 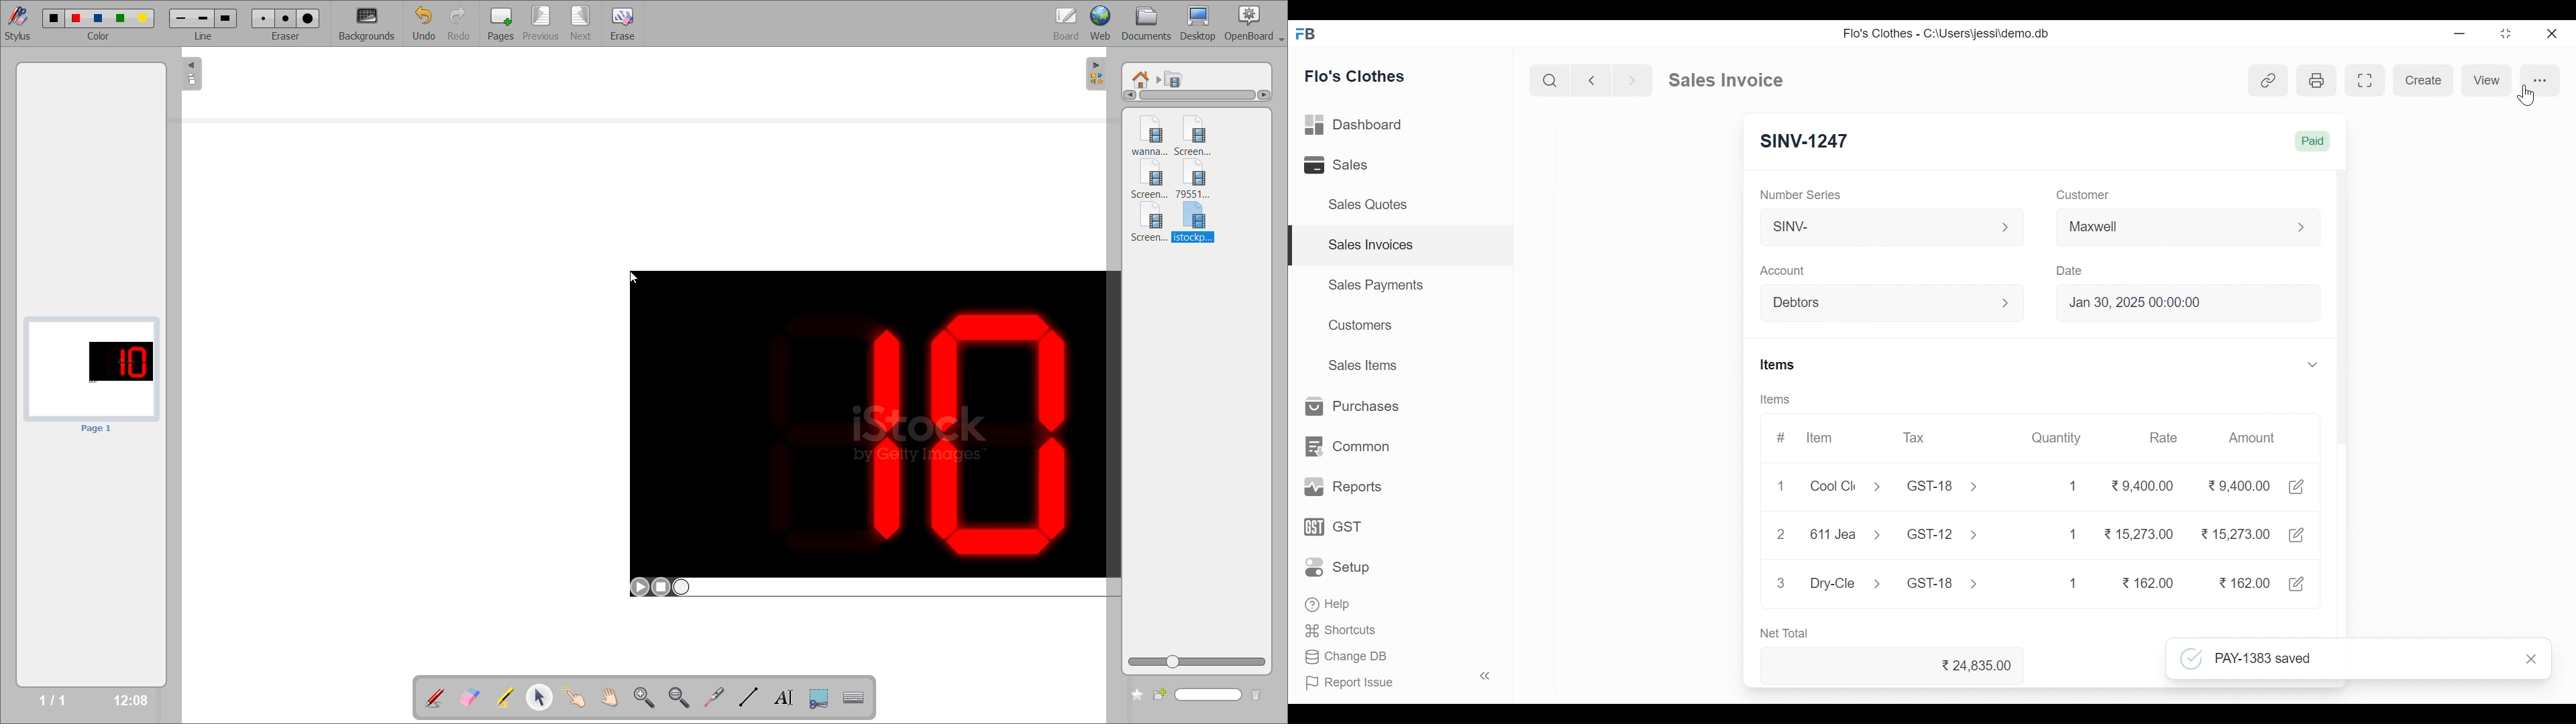 I want to click on Tax, so click(x=1917, y=438).